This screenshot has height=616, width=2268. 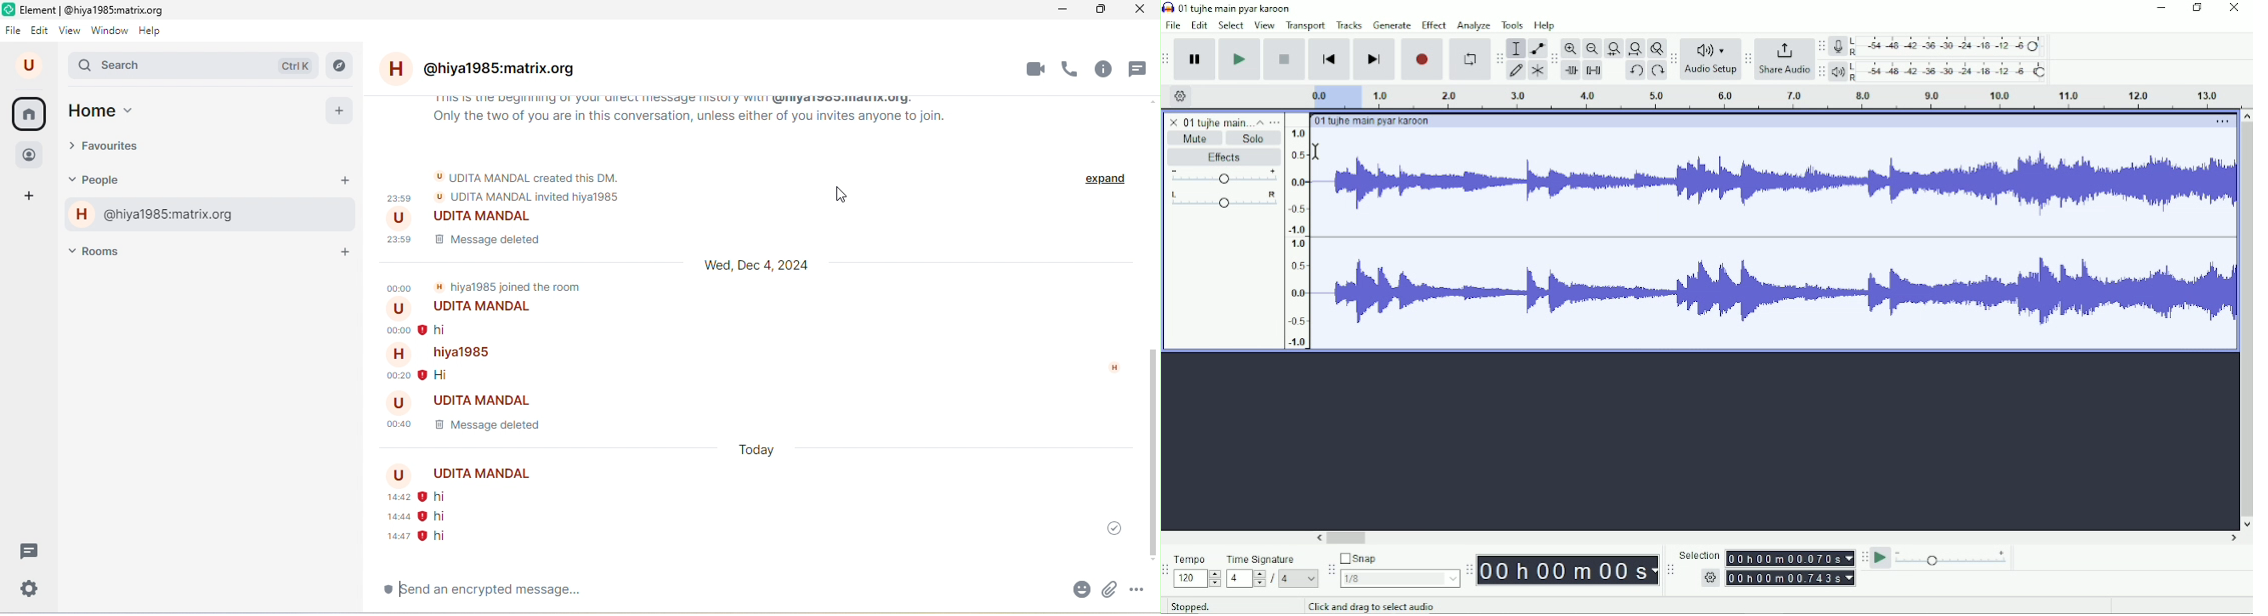 I want to click on emoji, so click(x=1040, y=589).